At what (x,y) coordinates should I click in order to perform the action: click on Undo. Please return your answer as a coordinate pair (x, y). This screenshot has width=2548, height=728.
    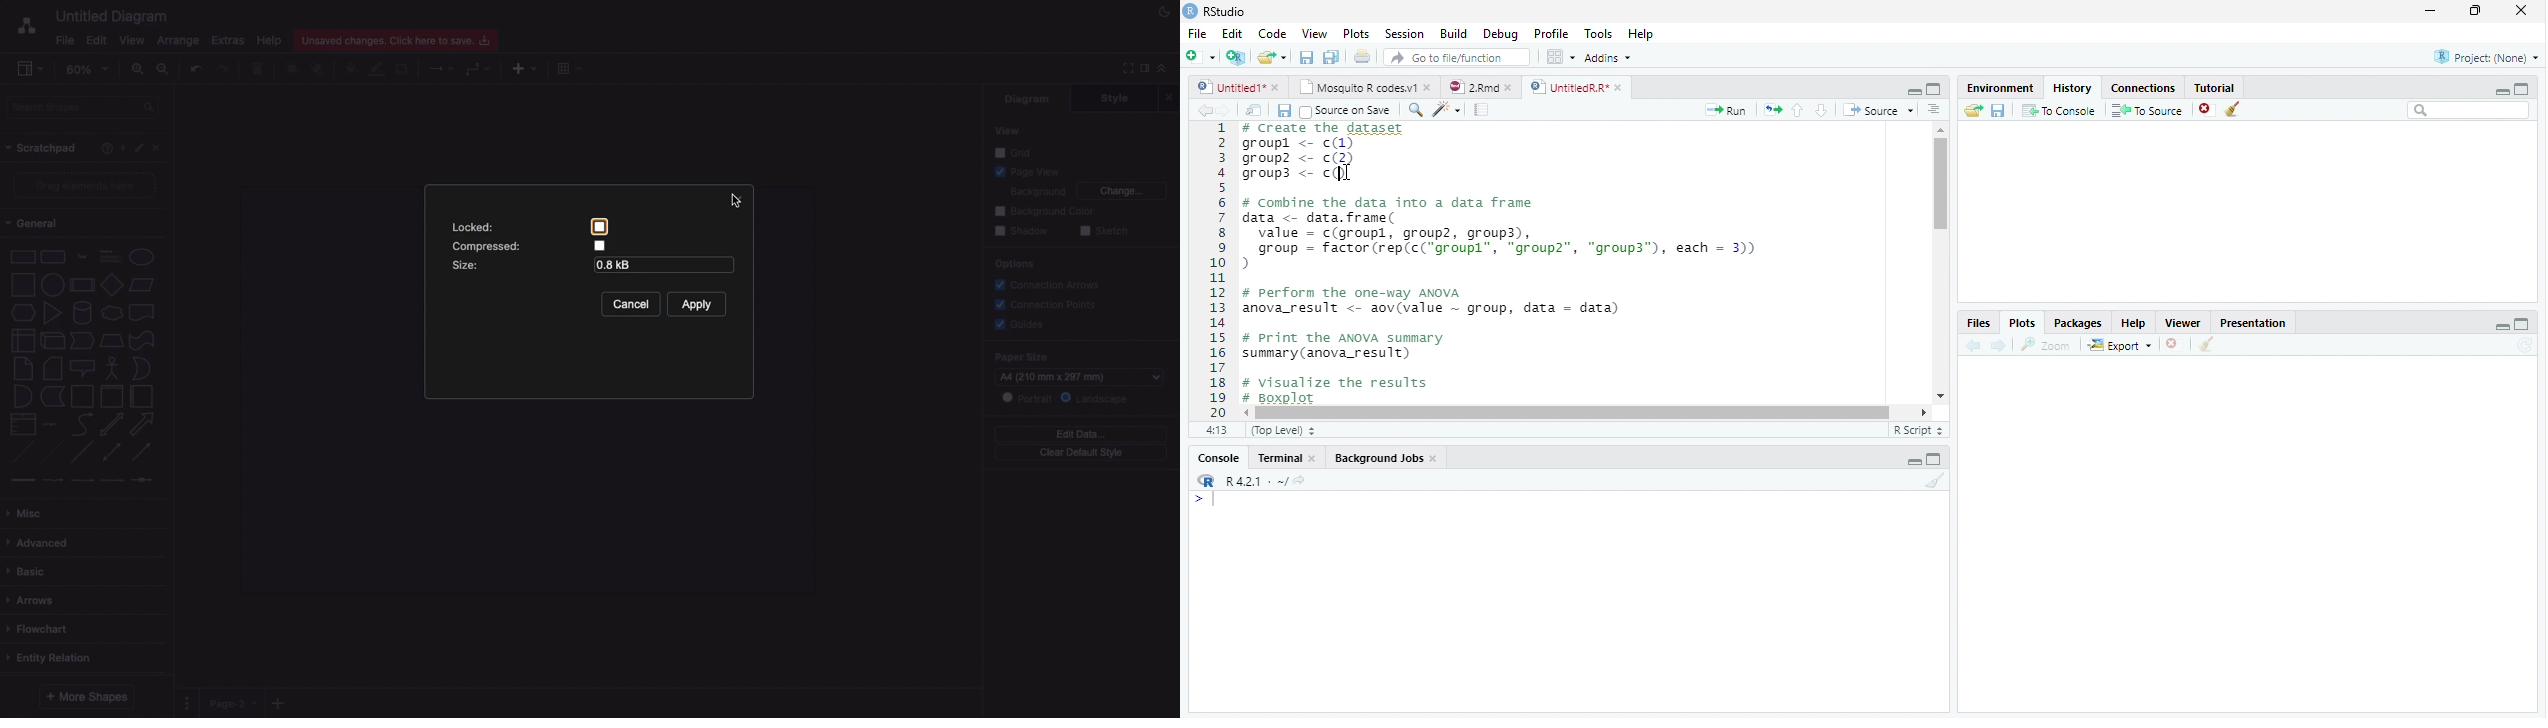
    Looking at the image, I should click on (196, 69).